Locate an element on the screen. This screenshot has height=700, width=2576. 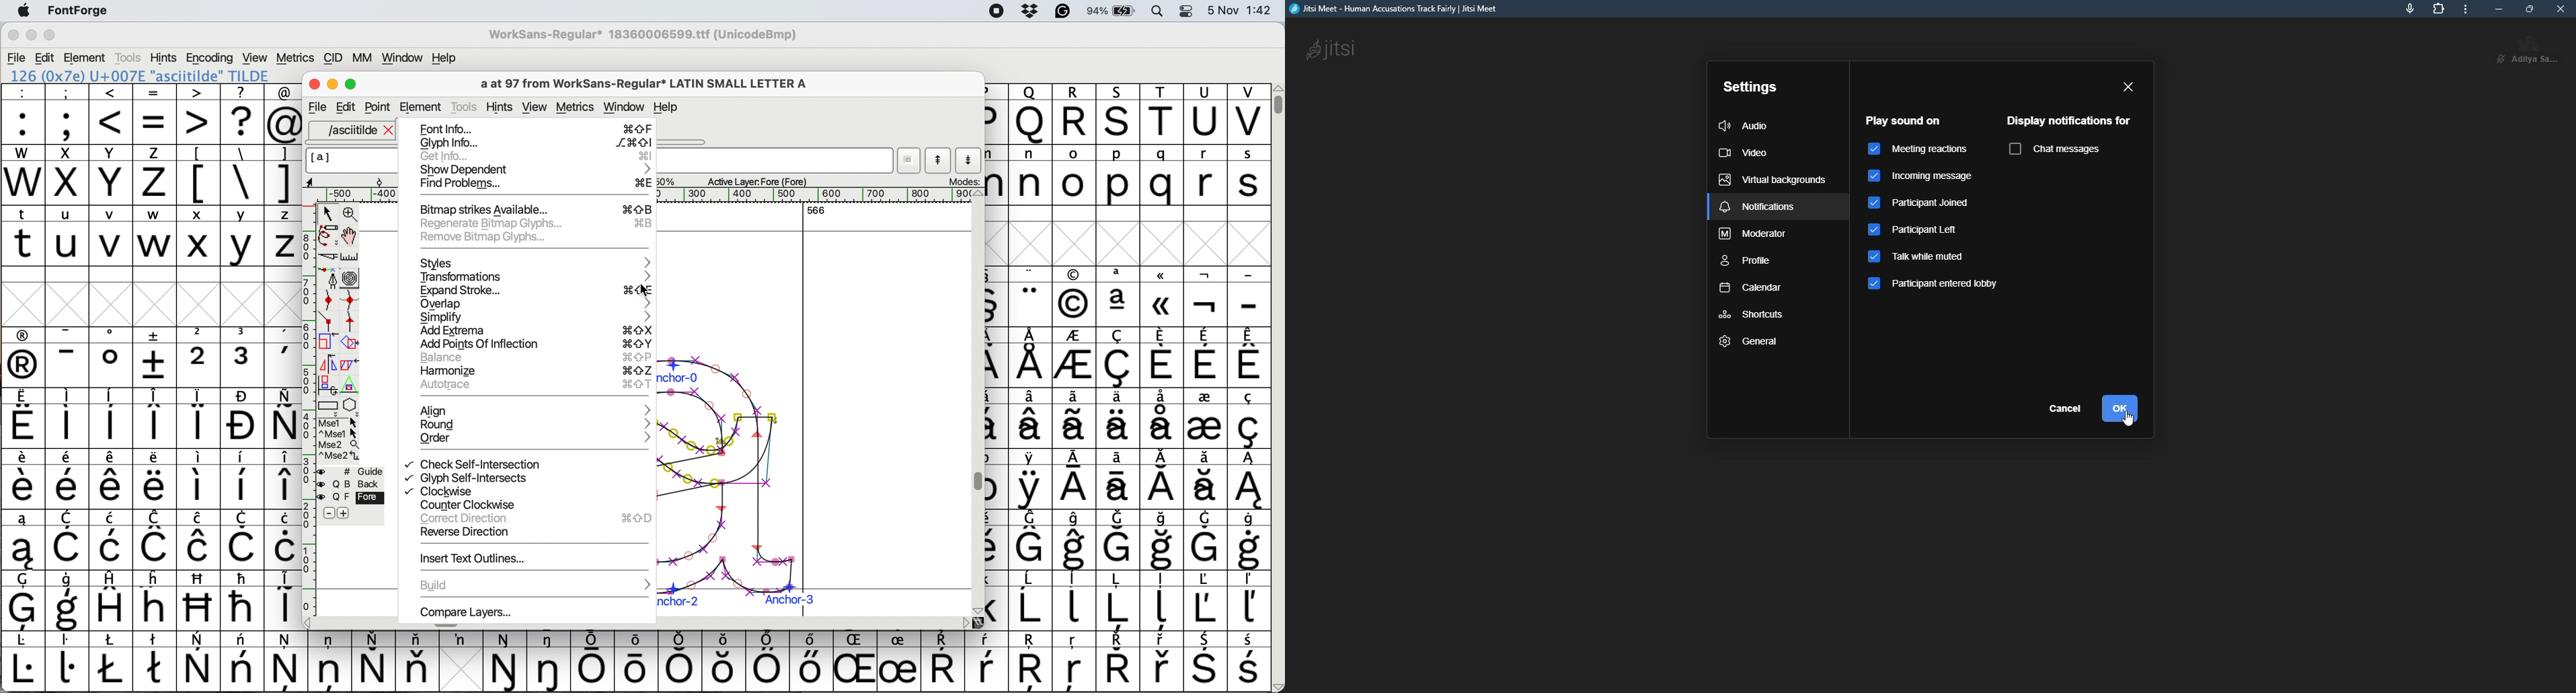
spotlight search is located at coordinates (1161, 10).